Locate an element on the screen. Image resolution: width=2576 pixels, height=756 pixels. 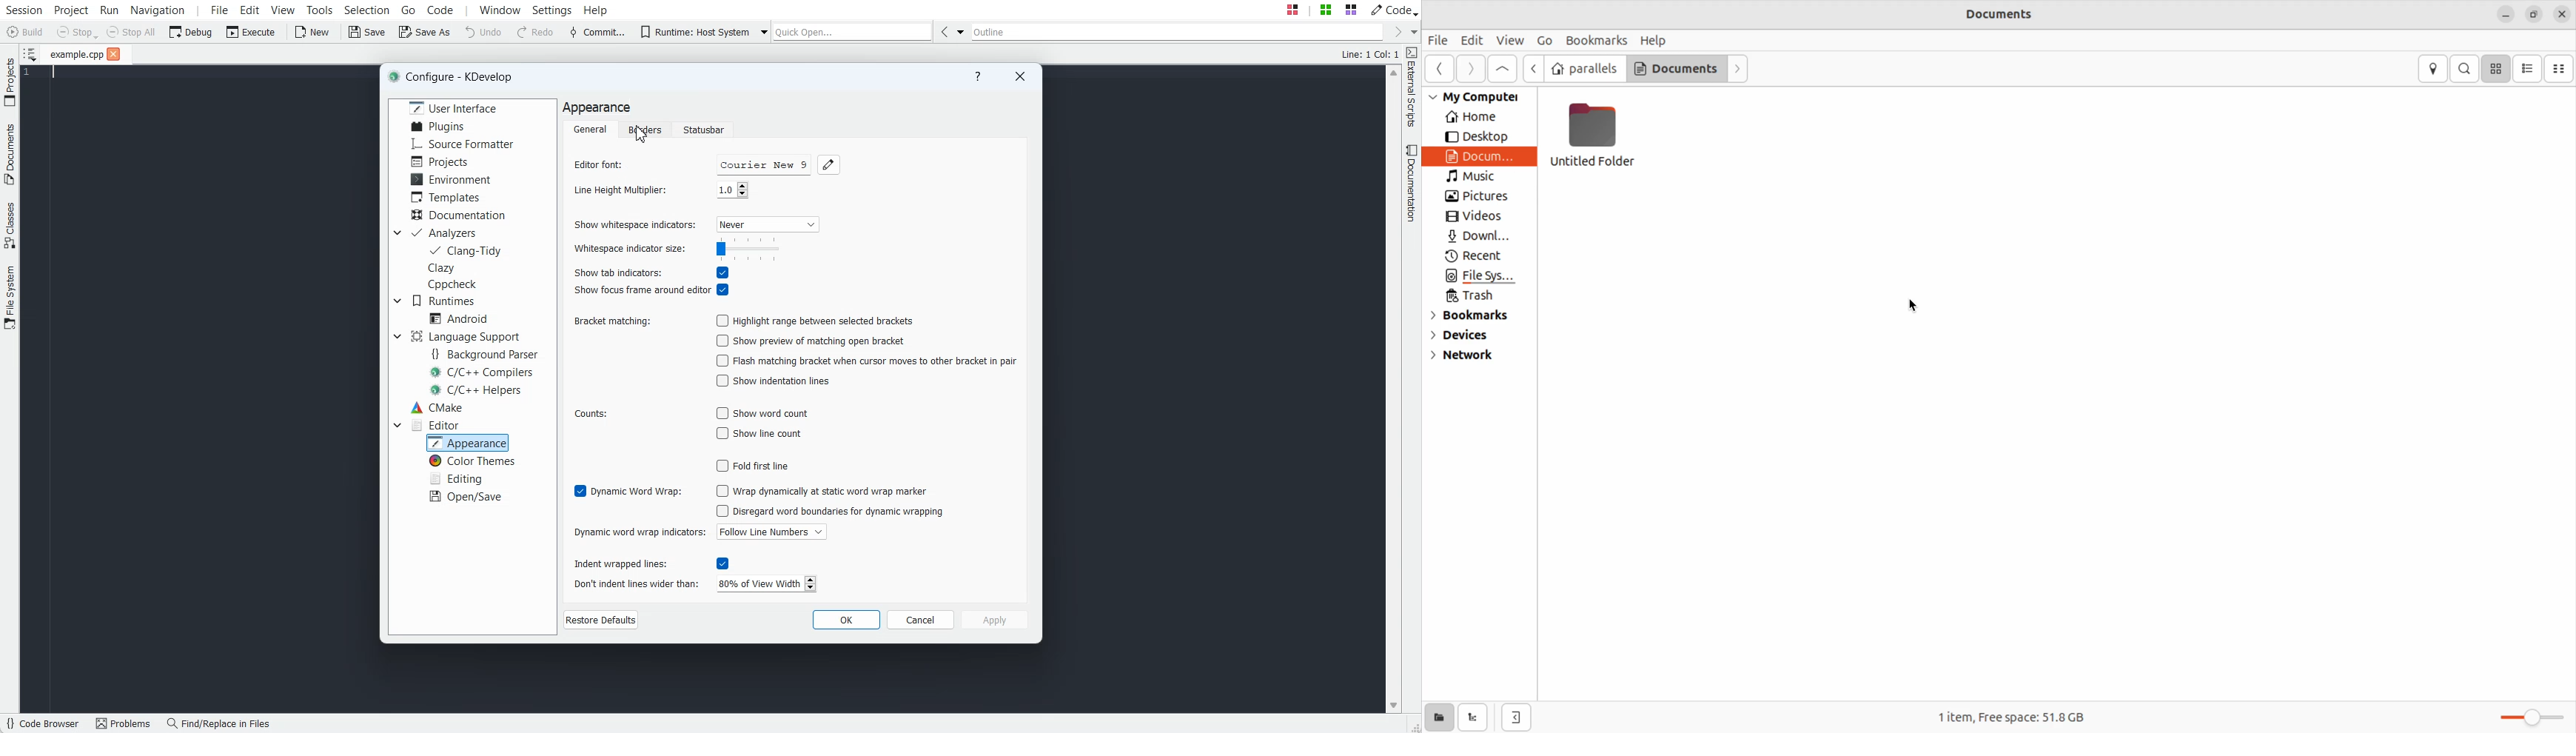
Resize is located at coordinates (2537, 12).